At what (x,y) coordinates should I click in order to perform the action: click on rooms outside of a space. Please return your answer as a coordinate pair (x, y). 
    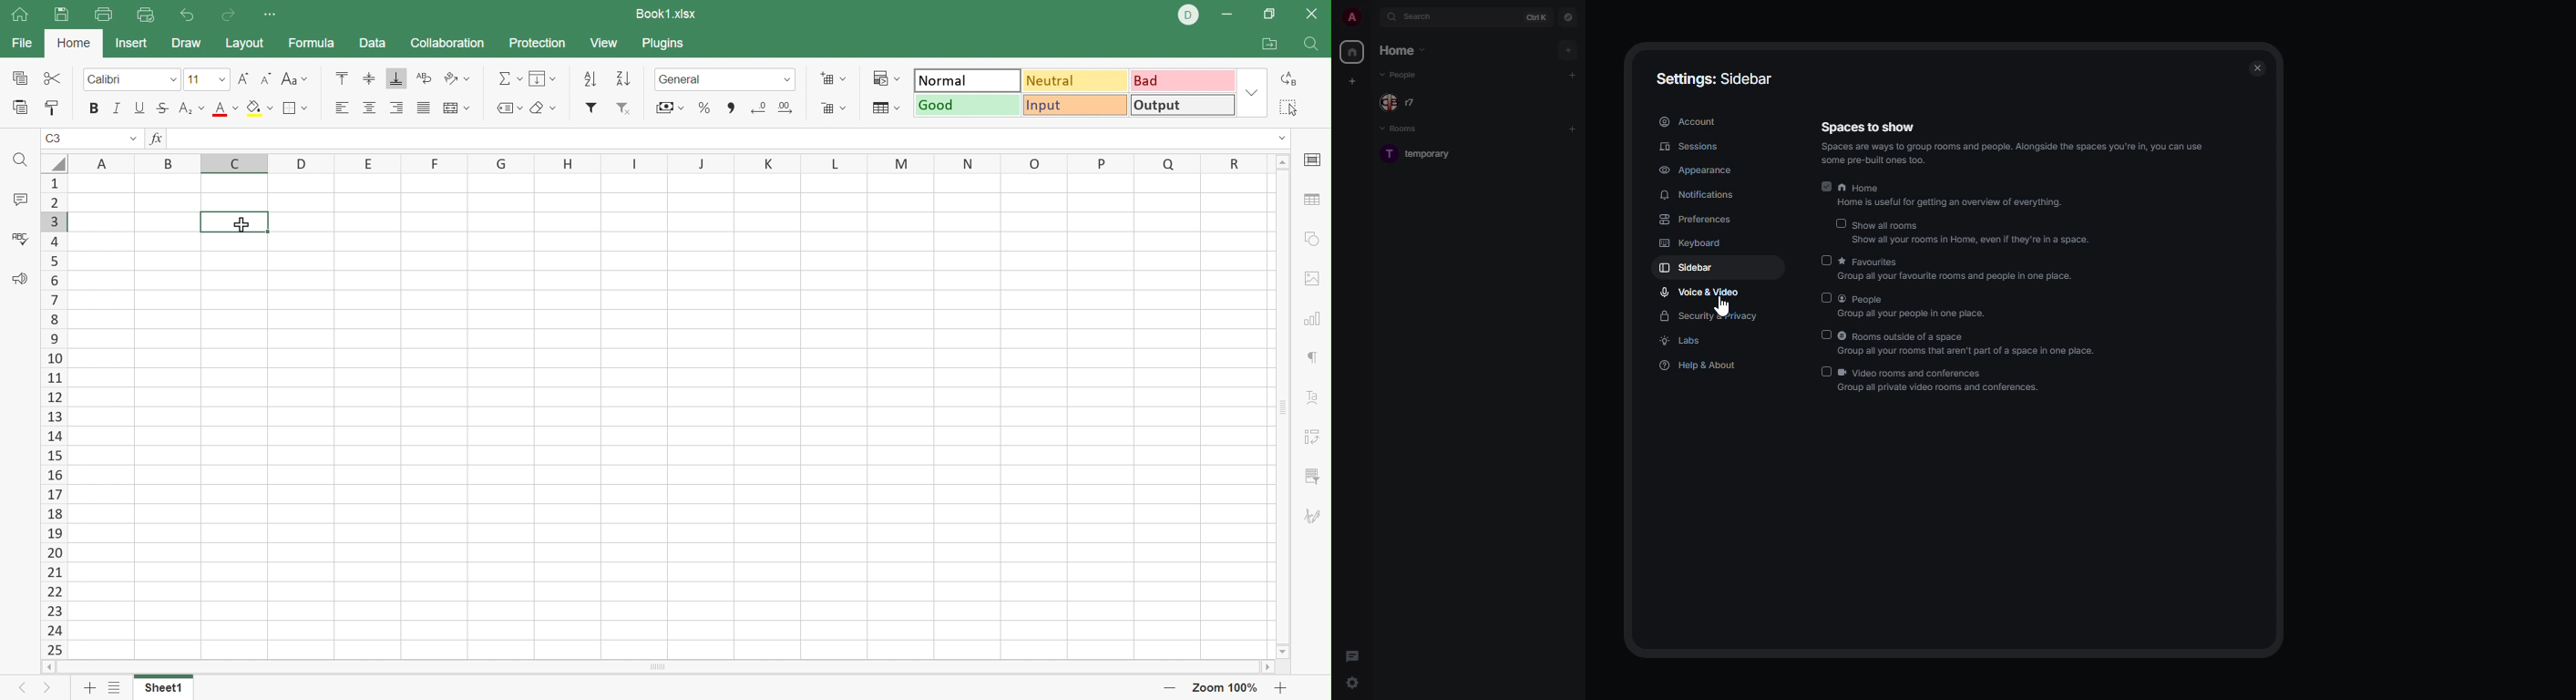
    Looking at the image, I should click on (1969, 344).